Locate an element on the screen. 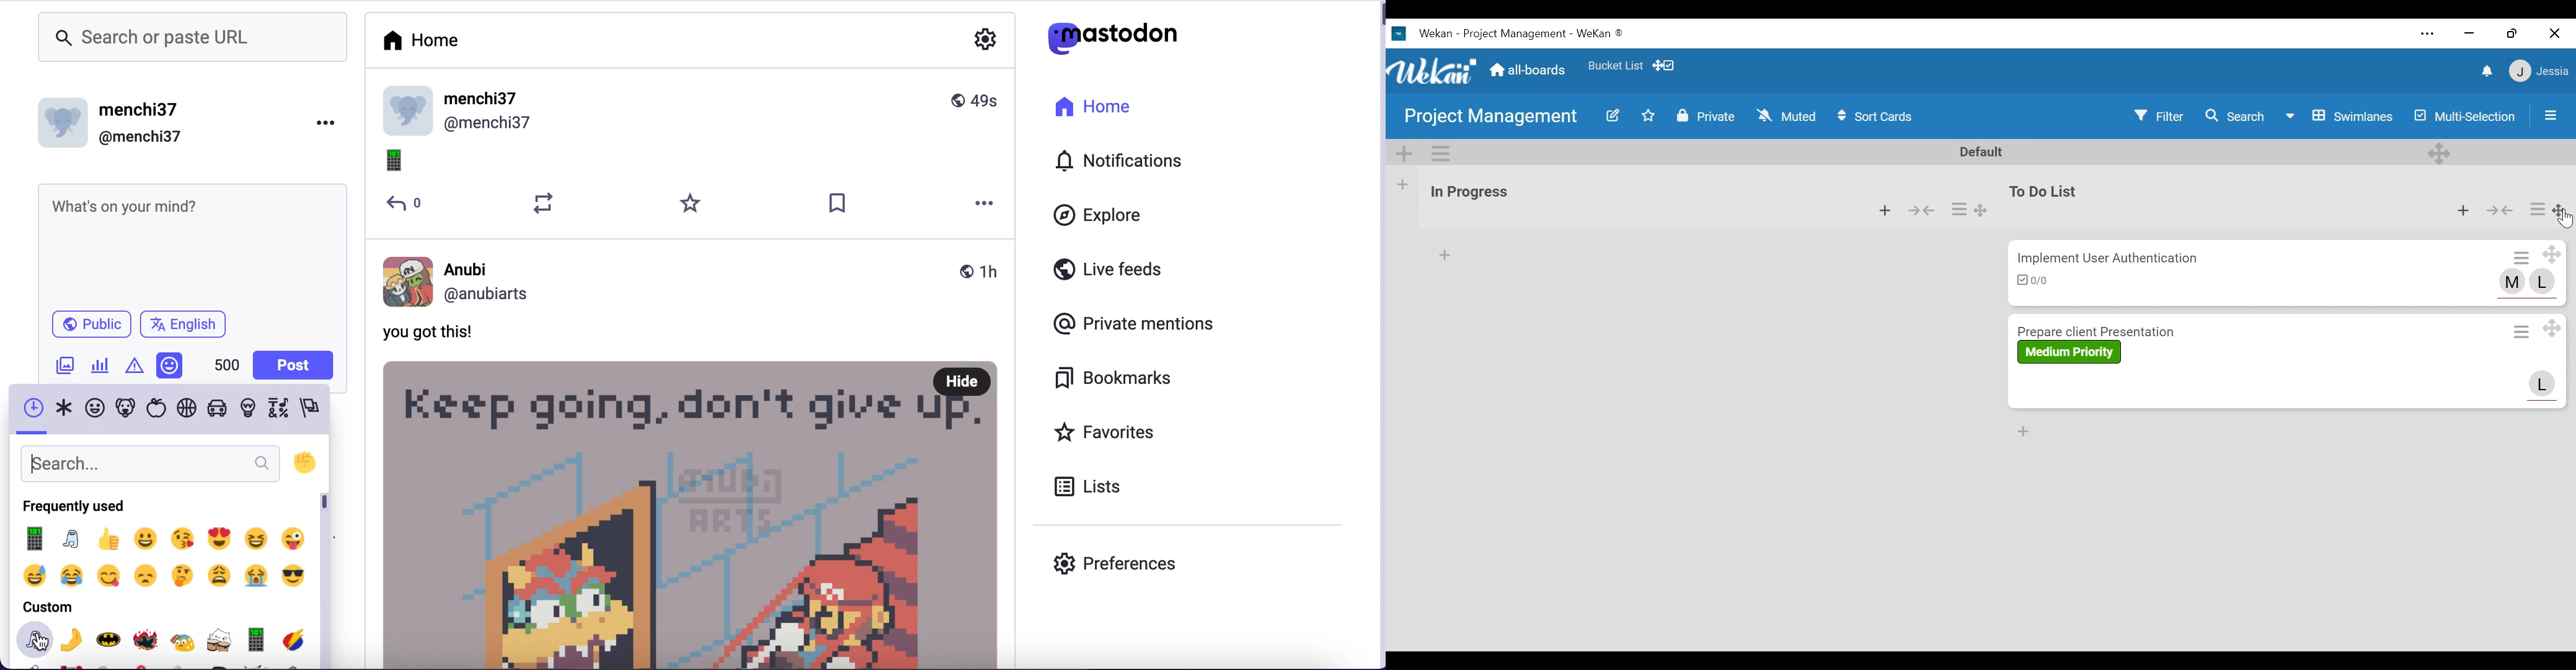 The image size is (2576, 672). Edit is located at coordinates (1614, 115).